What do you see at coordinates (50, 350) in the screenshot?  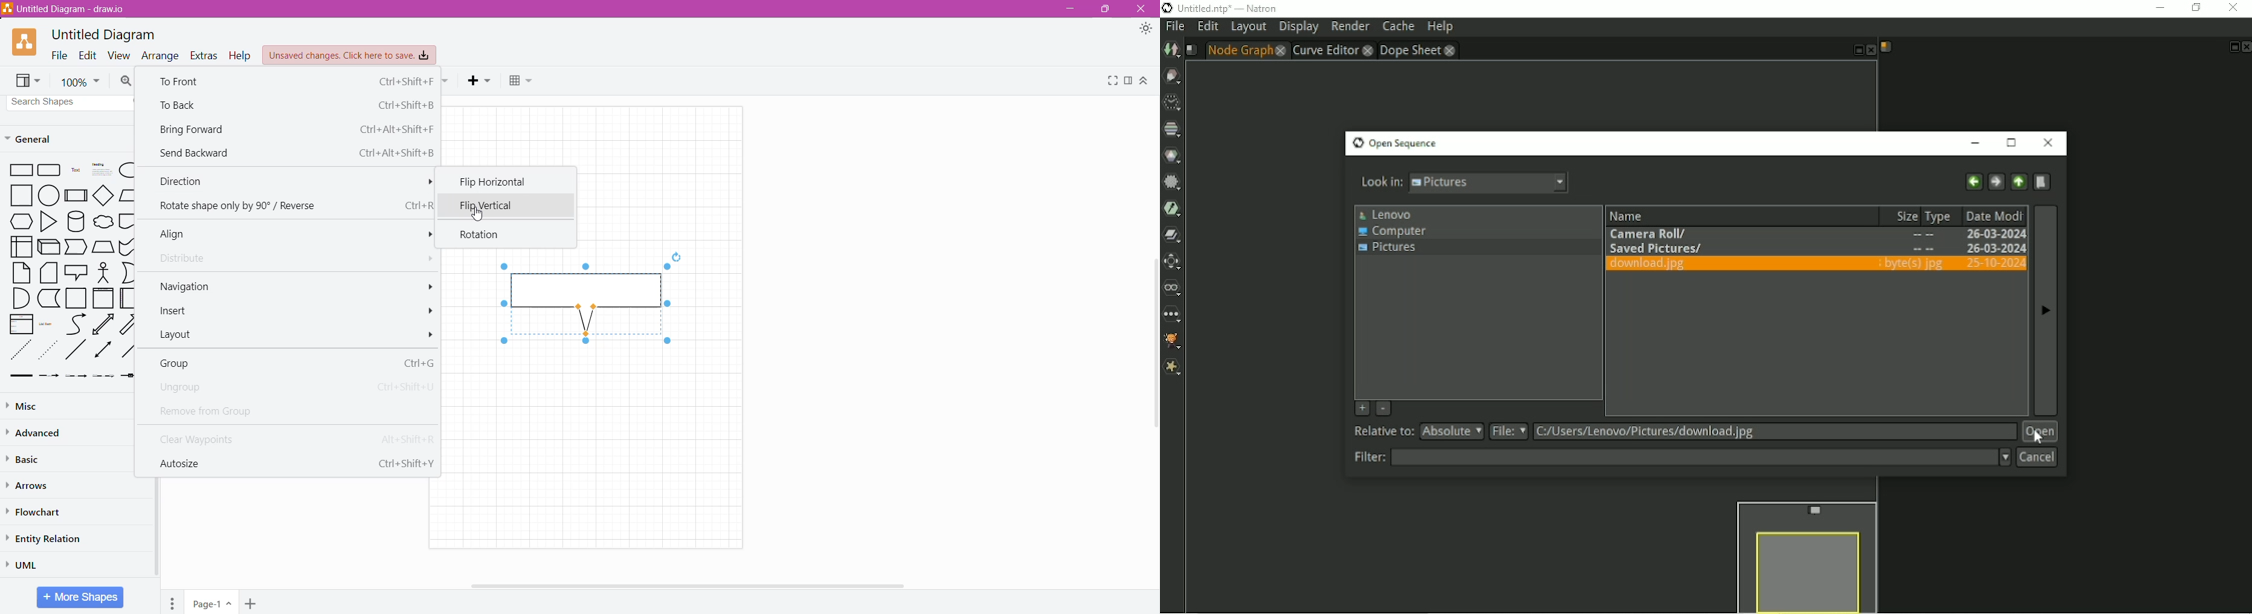 I see `Dotted Arrow ` at bounding box center [50, 350].